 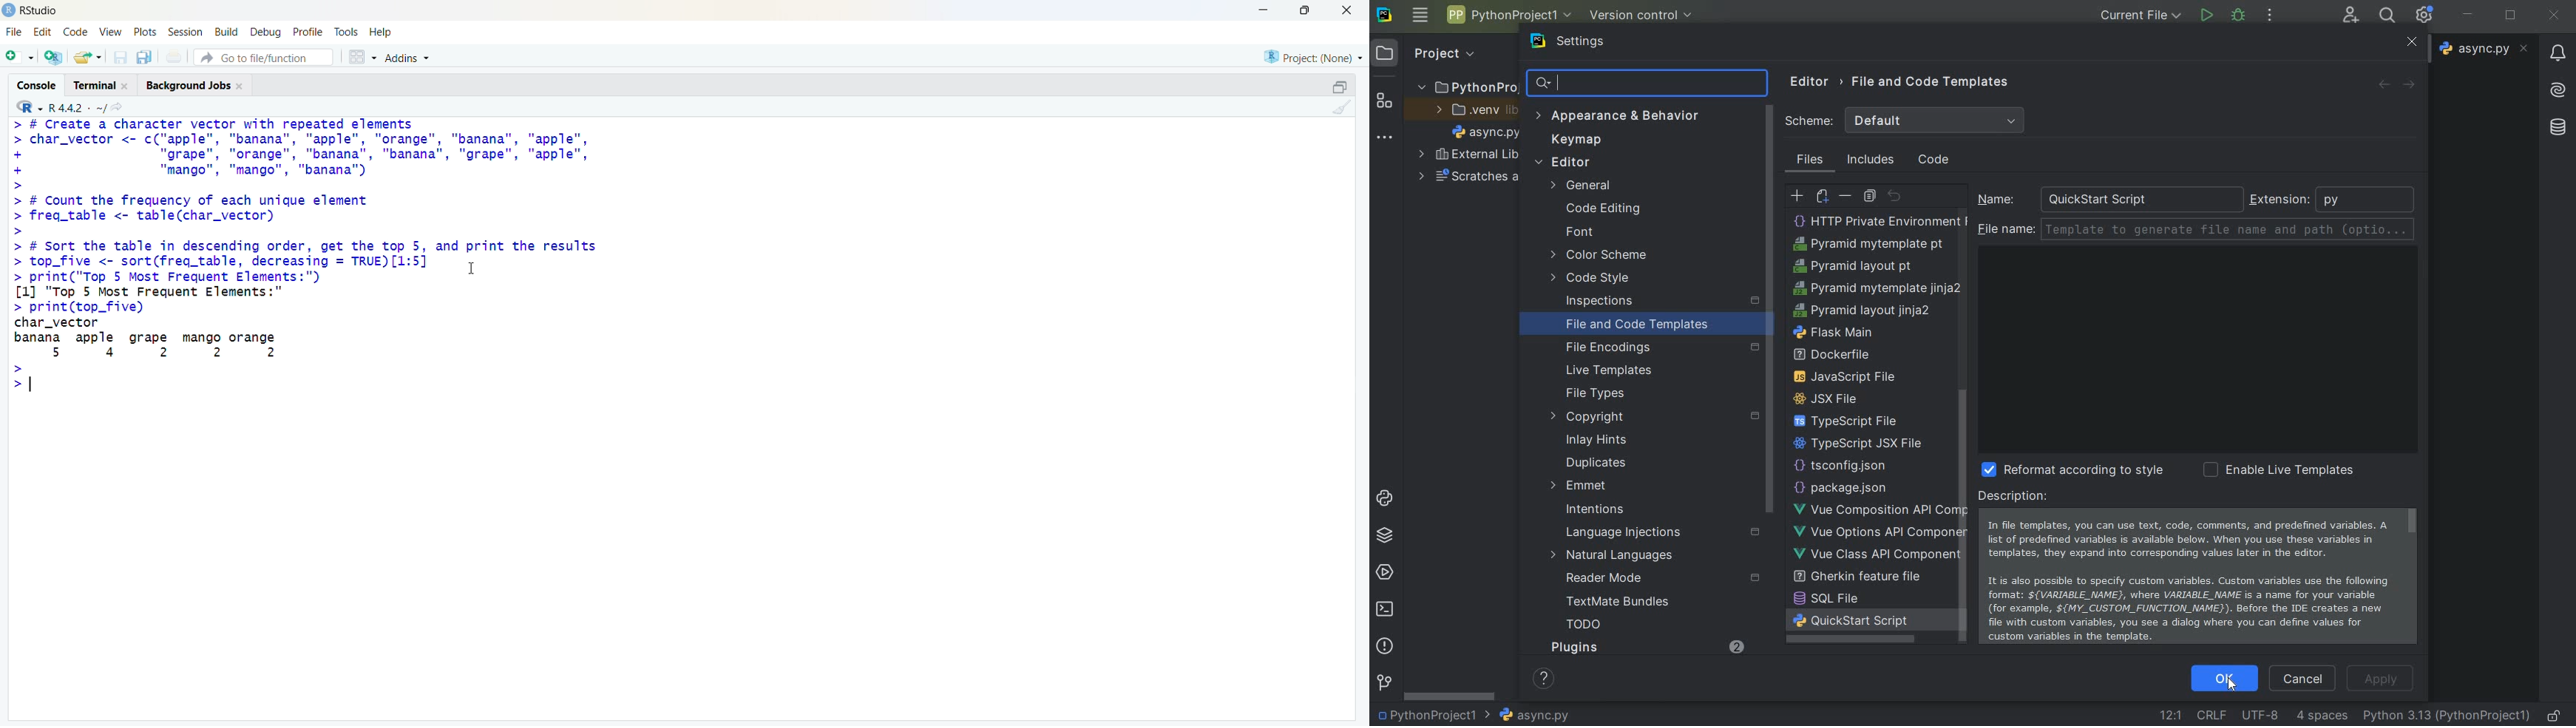 What do you see at coordinates (2409, 81) in the screenshot?
I see `forward` at bounding box center [2409, 81].